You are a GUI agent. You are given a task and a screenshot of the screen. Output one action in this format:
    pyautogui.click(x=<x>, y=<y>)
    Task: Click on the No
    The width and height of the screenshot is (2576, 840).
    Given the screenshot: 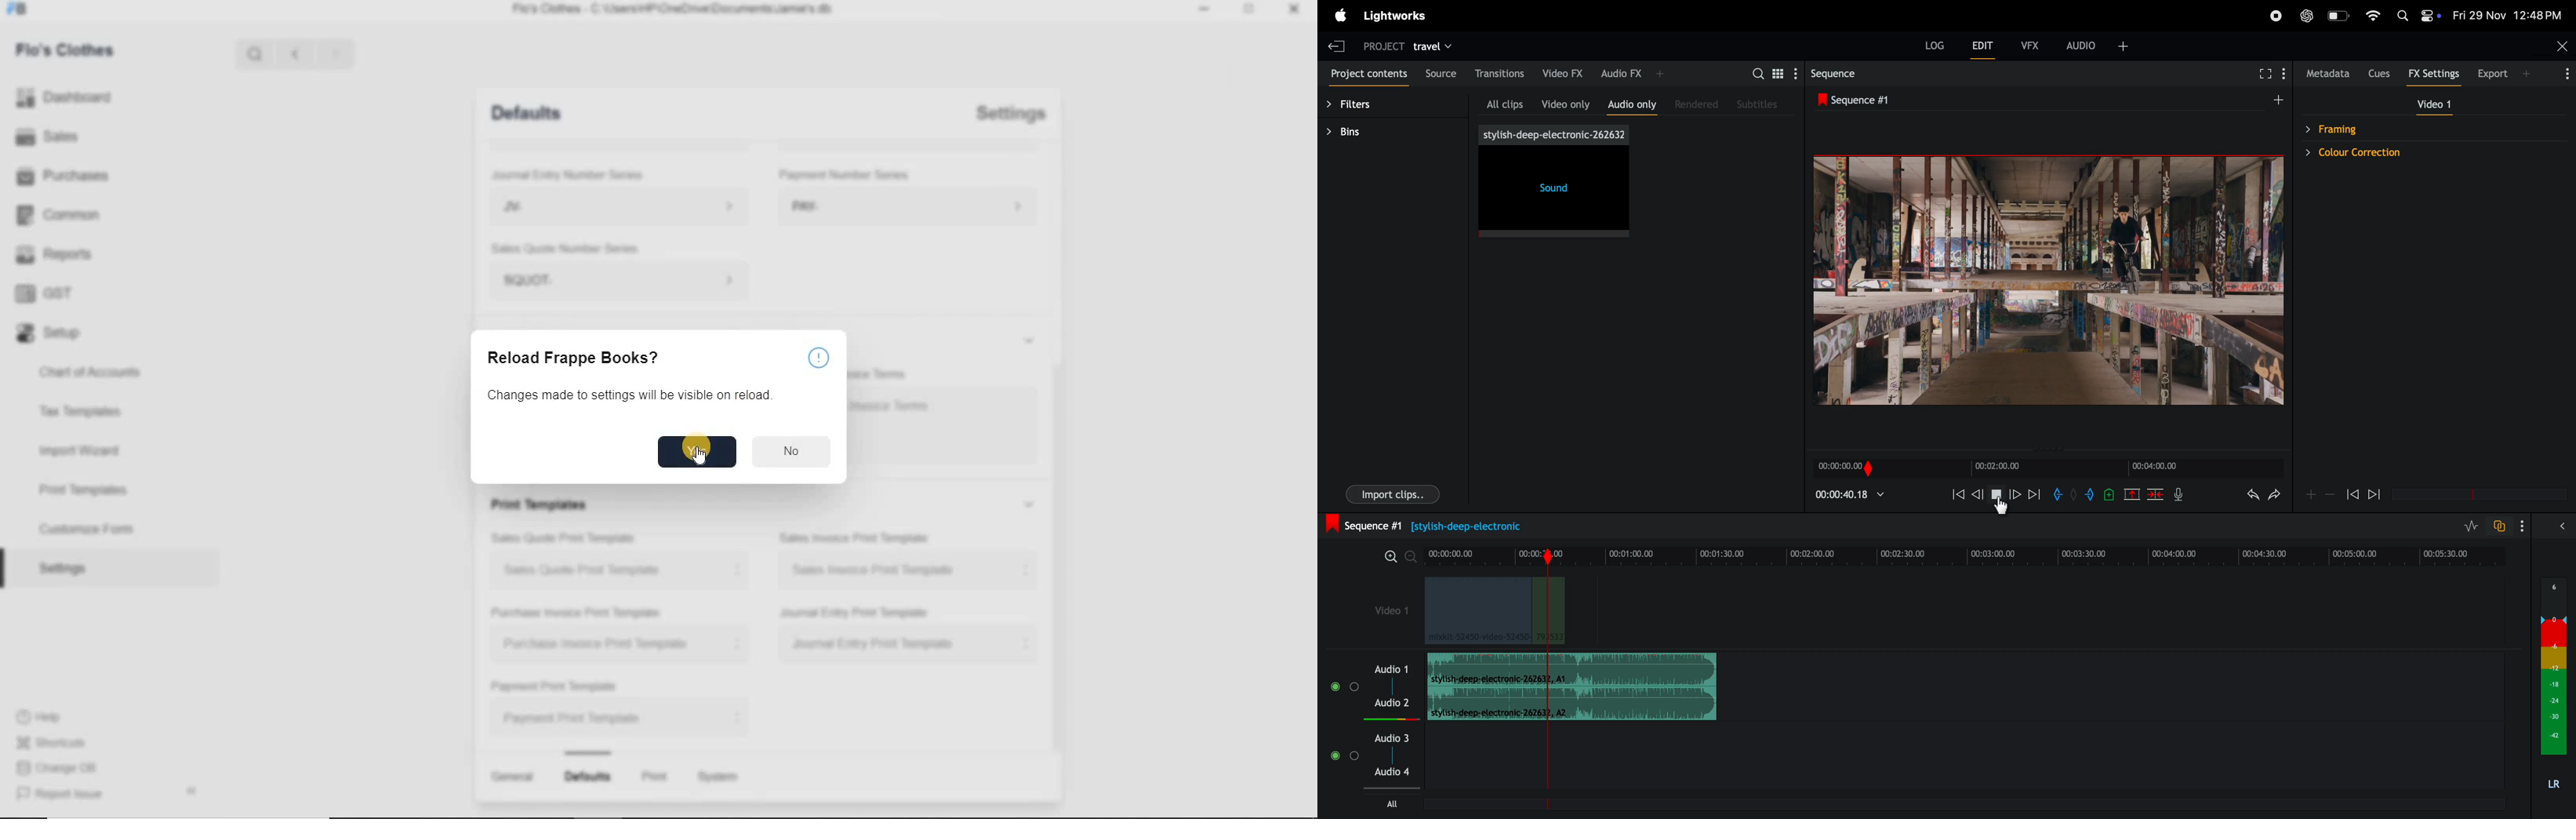 What is the action you would take?
    pyautogui.click(x=790, y=451)
    